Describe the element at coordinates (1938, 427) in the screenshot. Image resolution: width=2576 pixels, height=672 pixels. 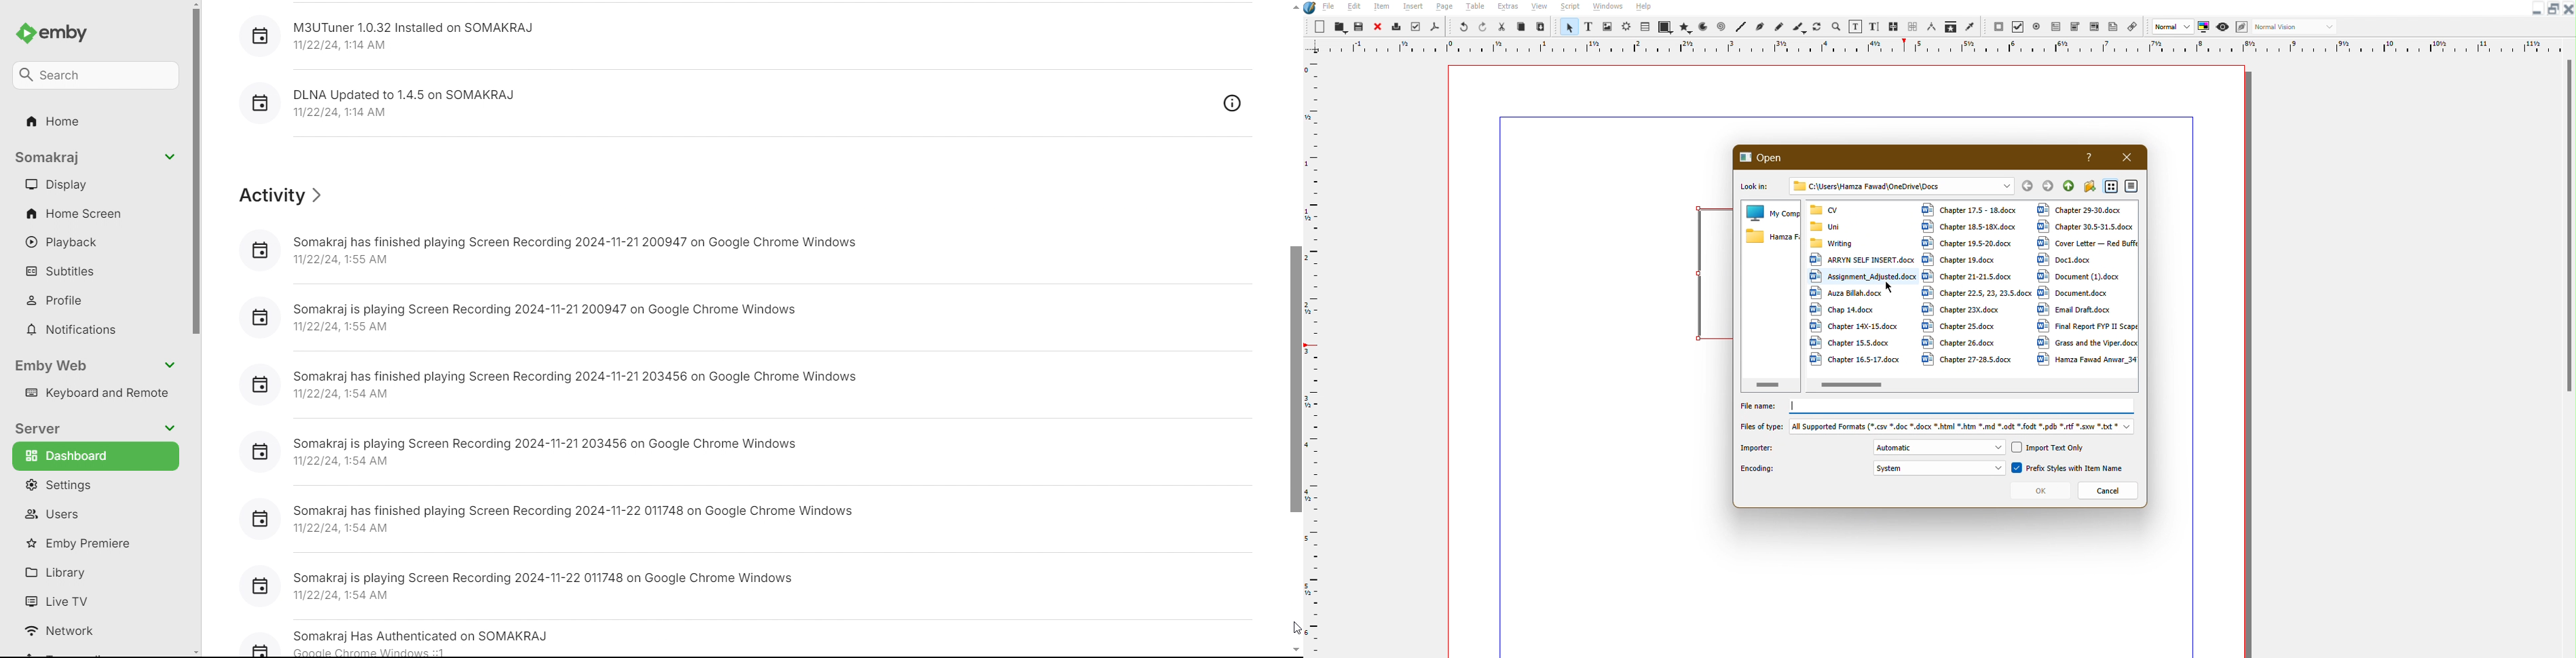
I see `Files of type` at that location.